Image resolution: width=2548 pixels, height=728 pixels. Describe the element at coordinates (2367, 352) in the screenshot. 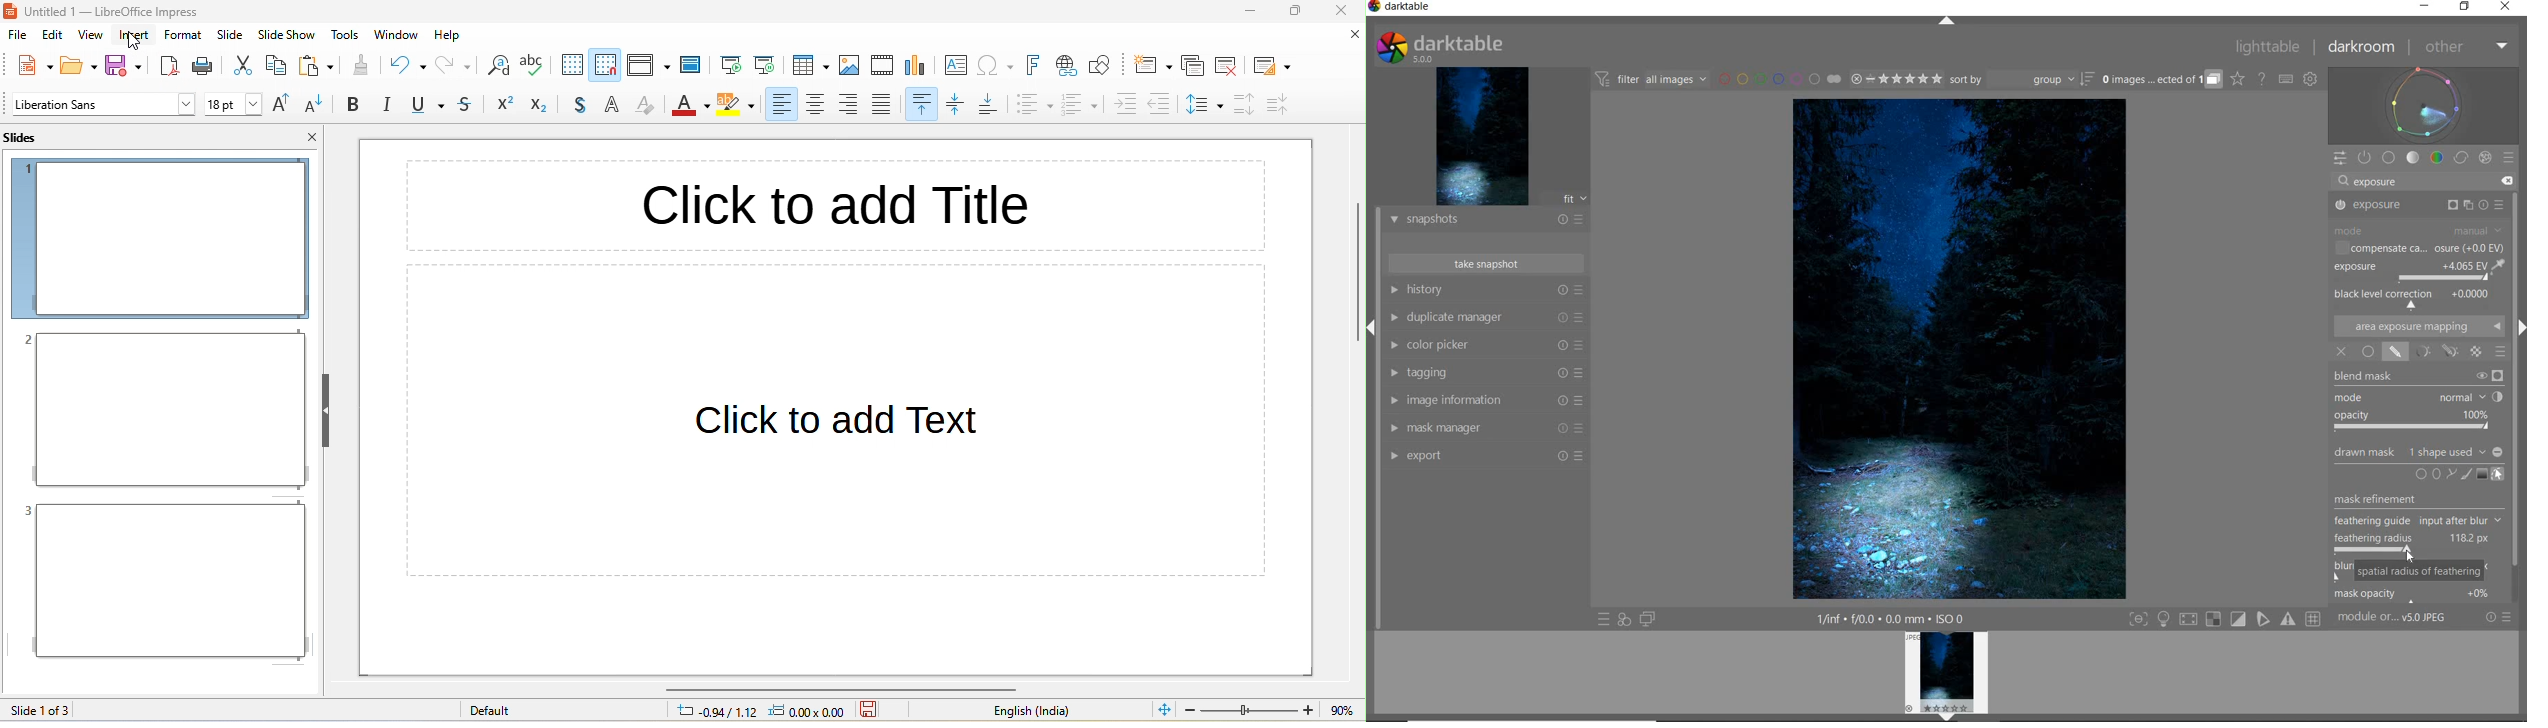

I see `UNIFORMLY` at that location.